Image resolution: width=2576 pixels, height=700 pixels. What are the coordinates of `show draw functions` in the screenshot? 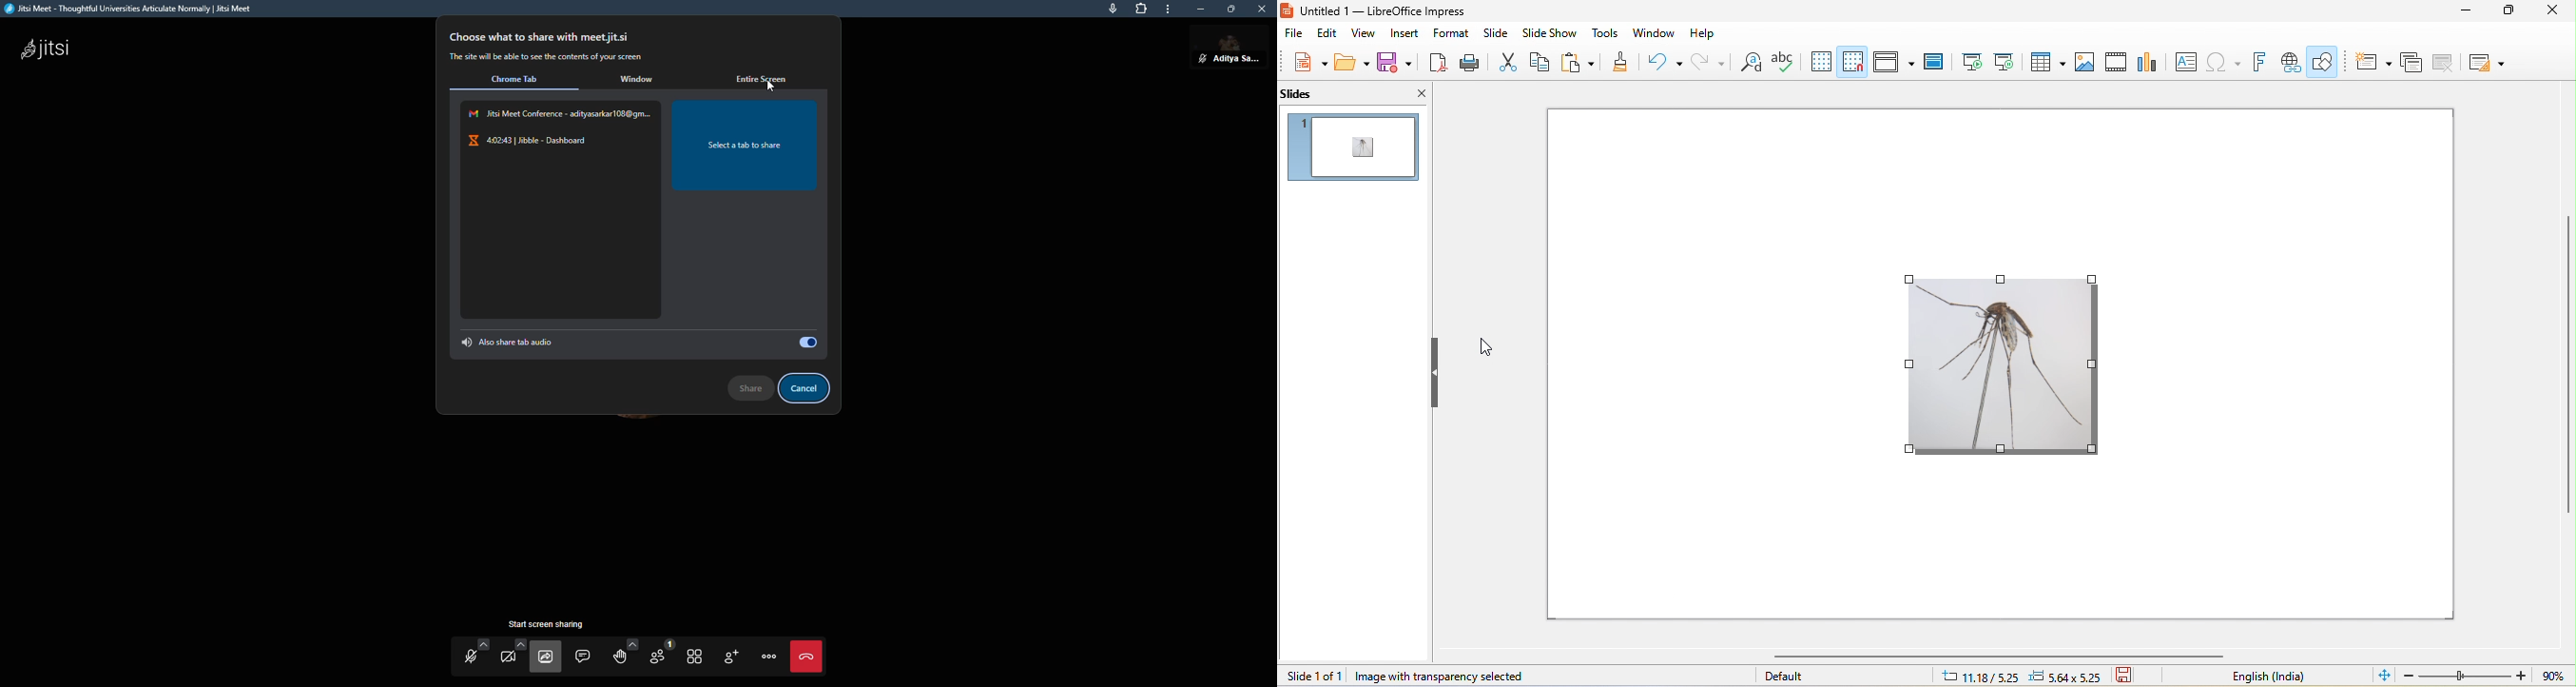 It's located at (2323, 63).